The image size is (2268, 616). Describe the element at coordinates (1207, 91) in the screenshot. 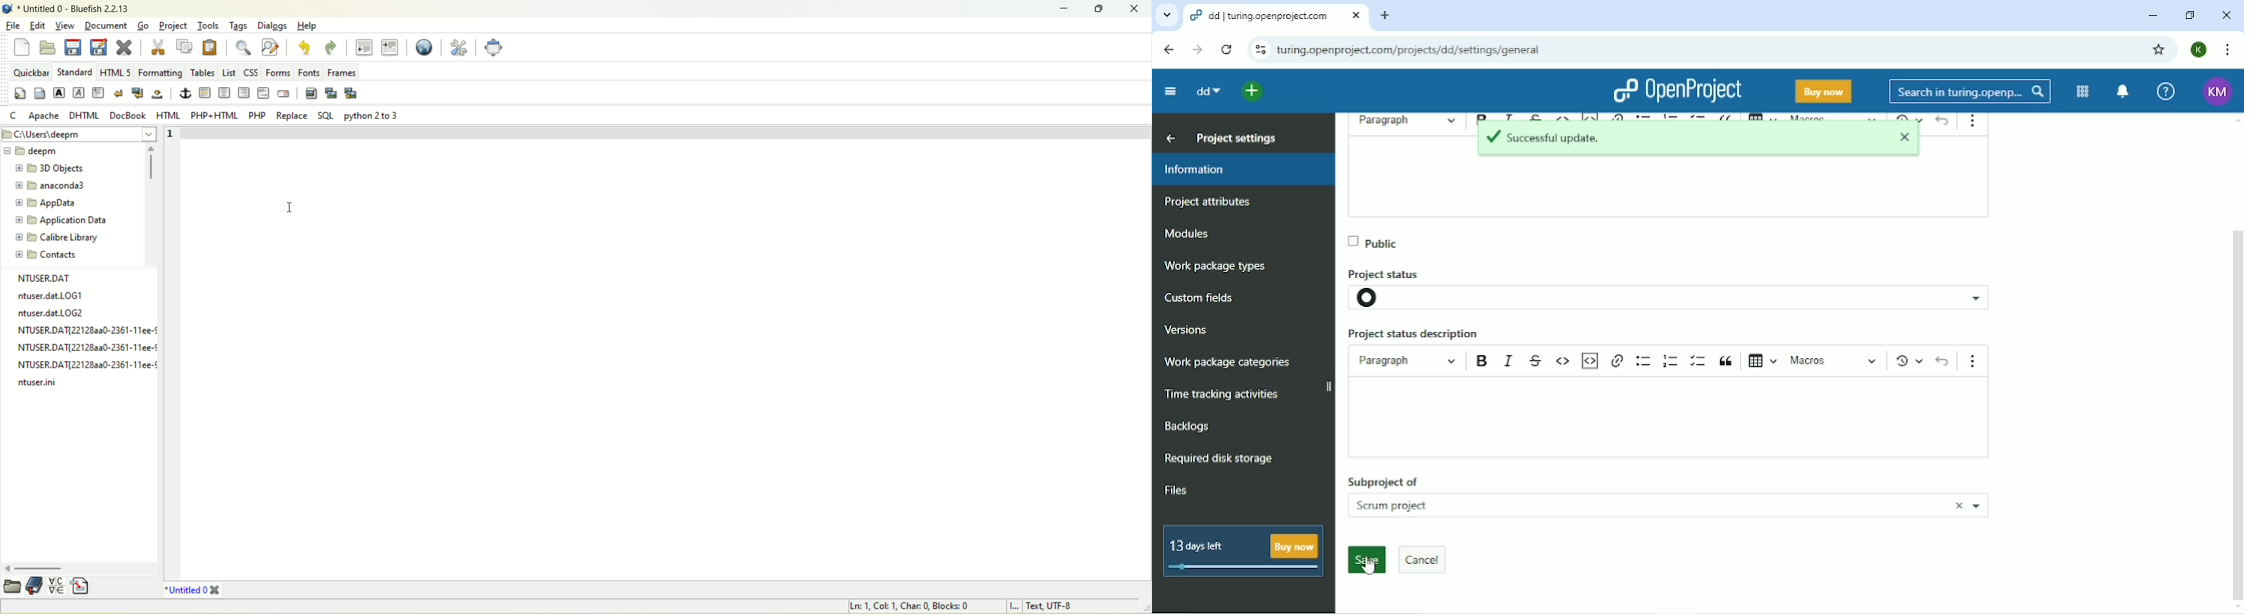

I see `dd` at that location.